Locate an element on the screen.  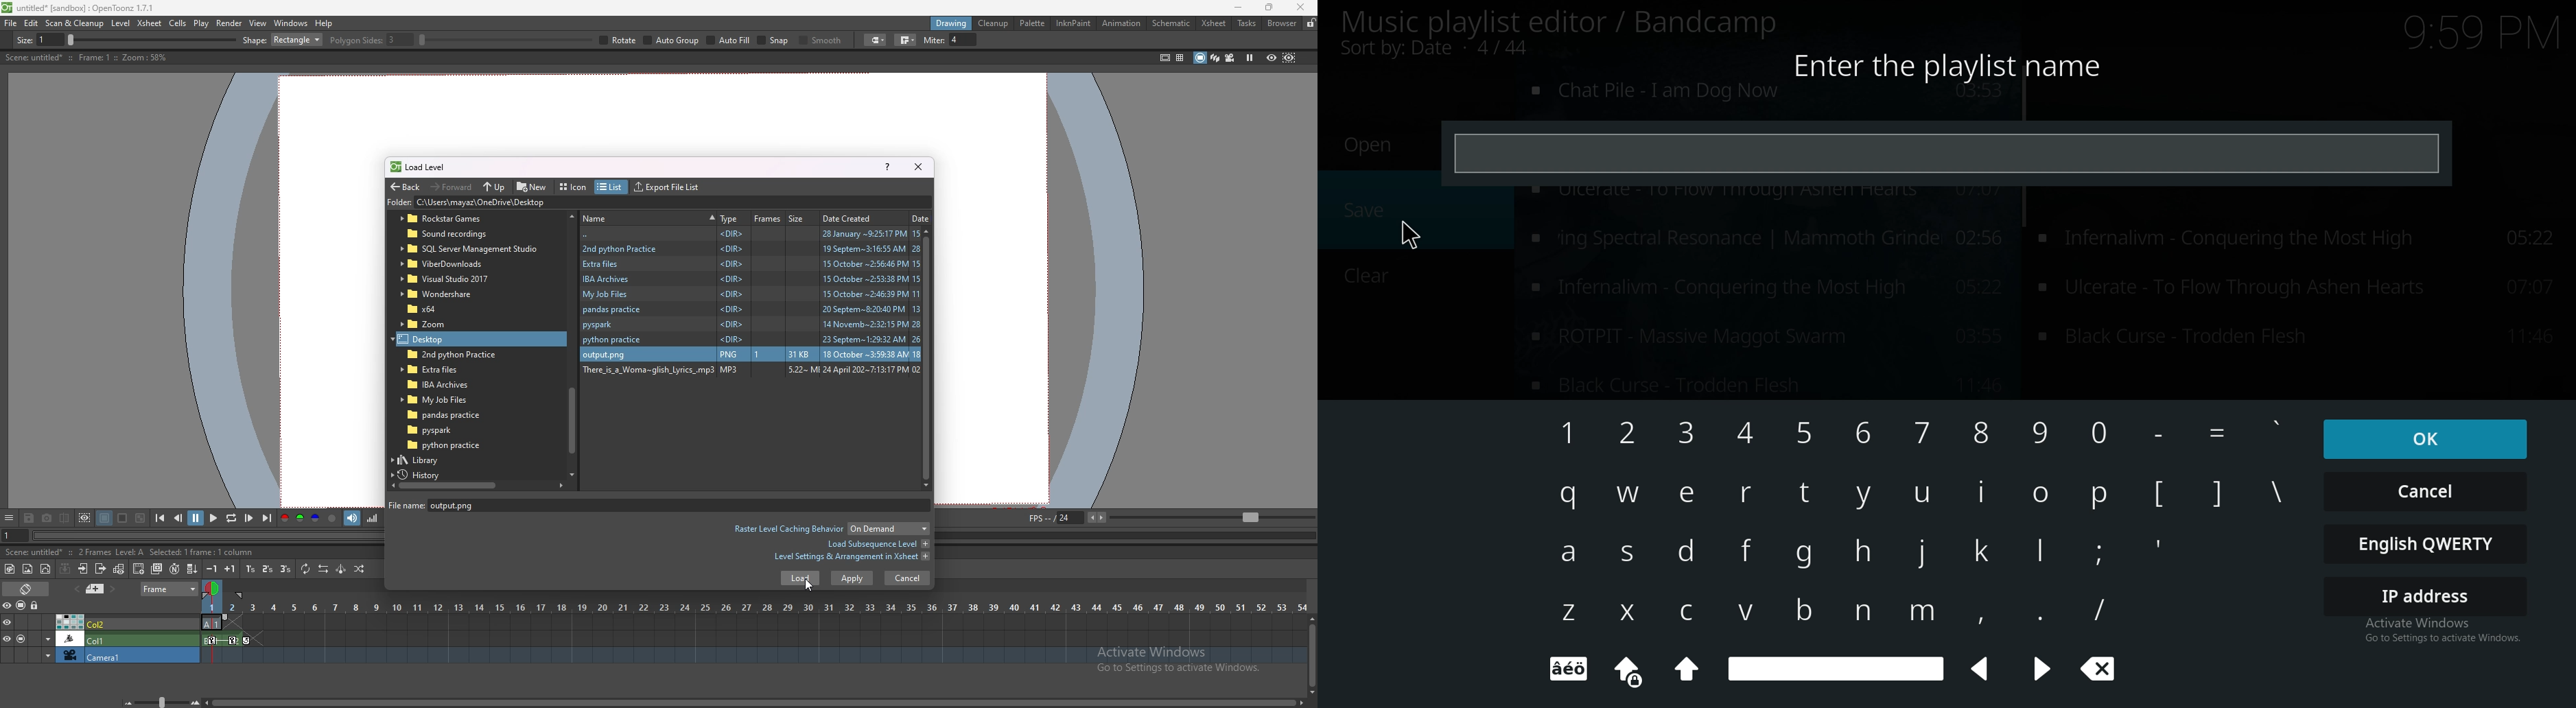
keyboard input is located at coordinates (2041, 434).